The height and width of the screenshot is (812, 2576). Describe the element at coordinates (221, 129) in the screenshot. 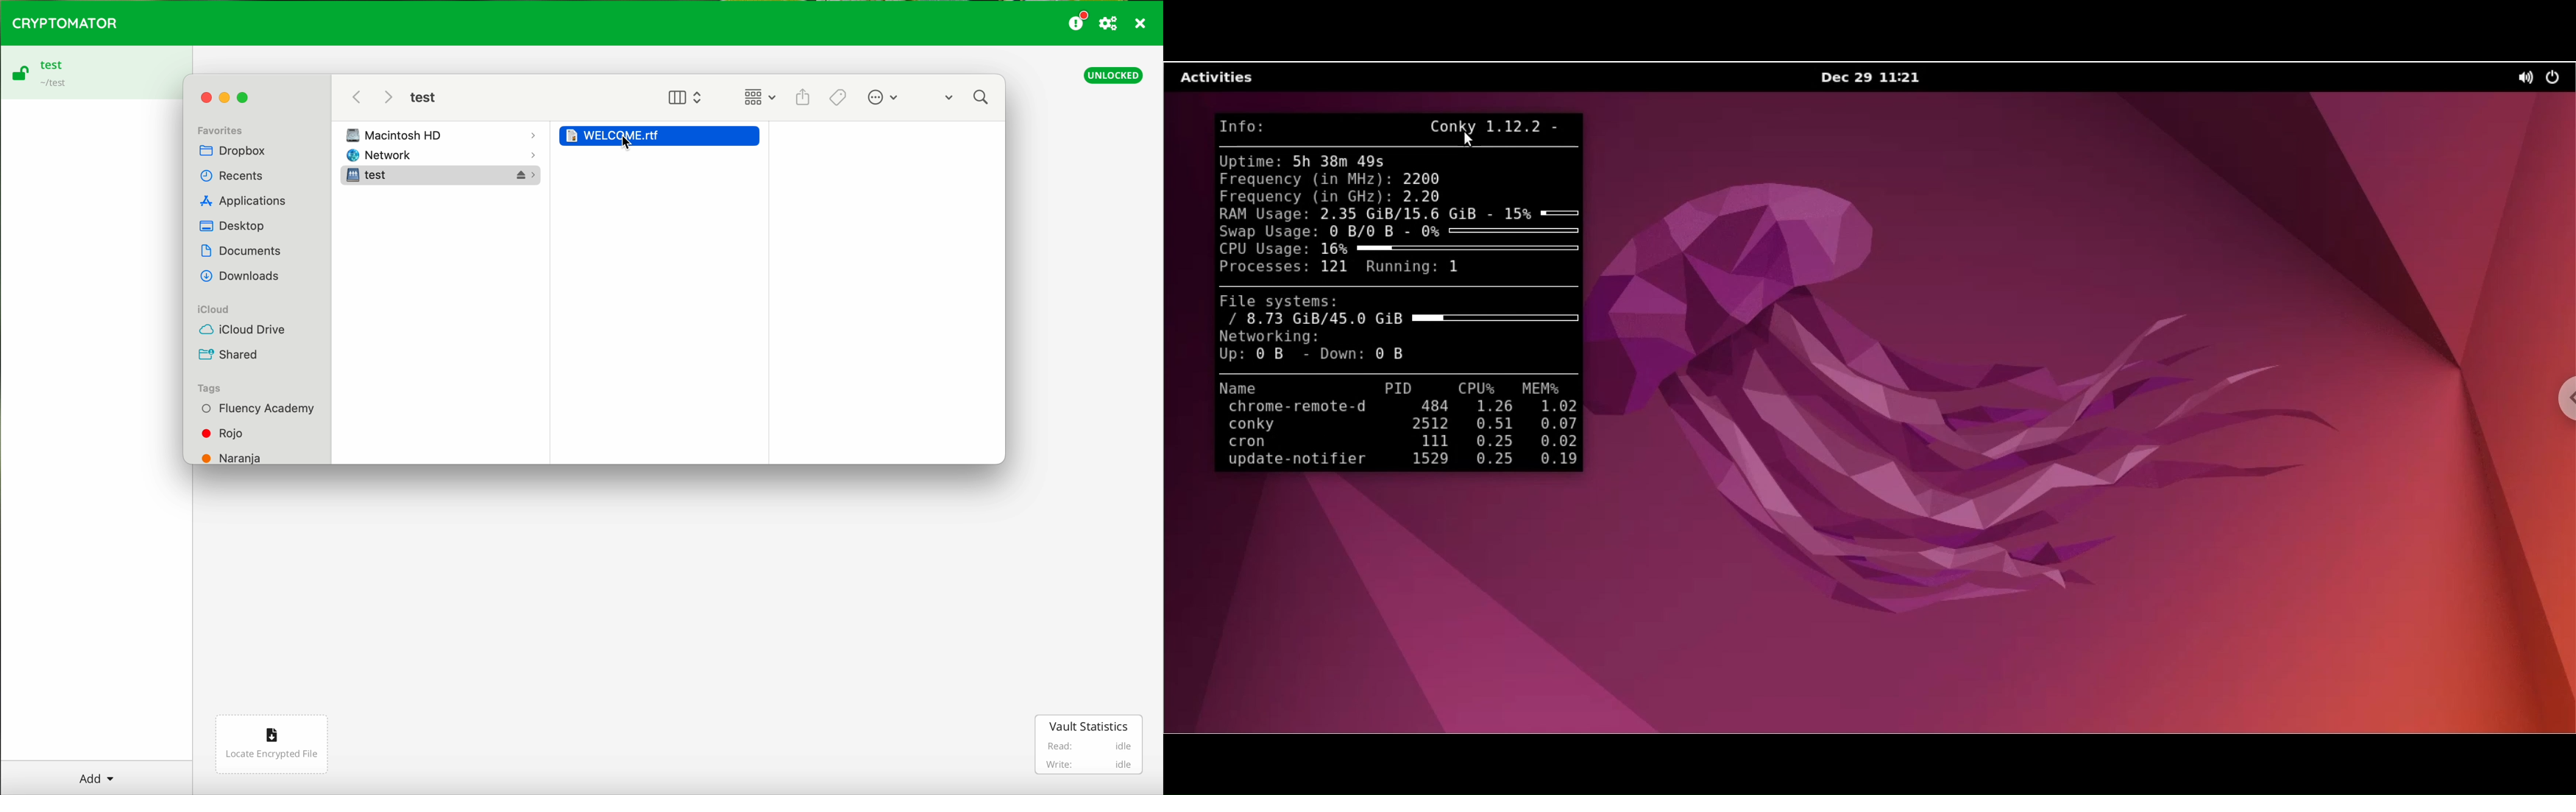

I see `Favorites` at that location.